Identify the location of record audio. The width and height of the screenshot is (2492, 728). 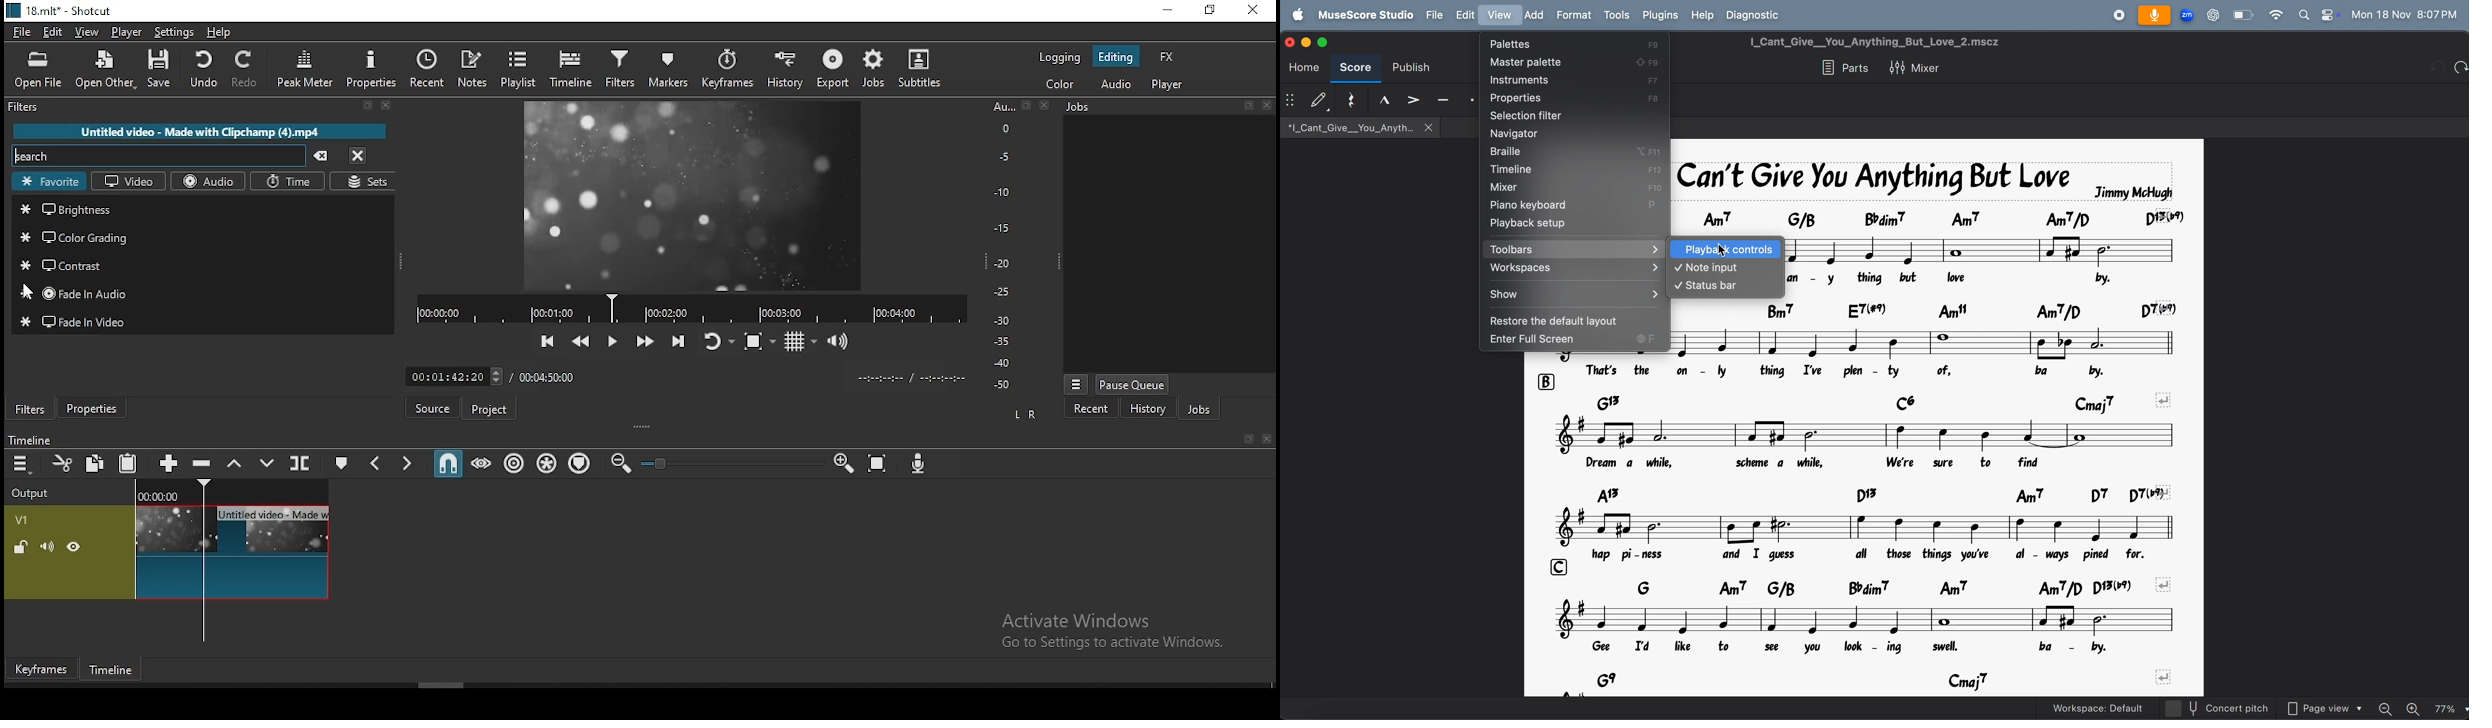
(919, 464).